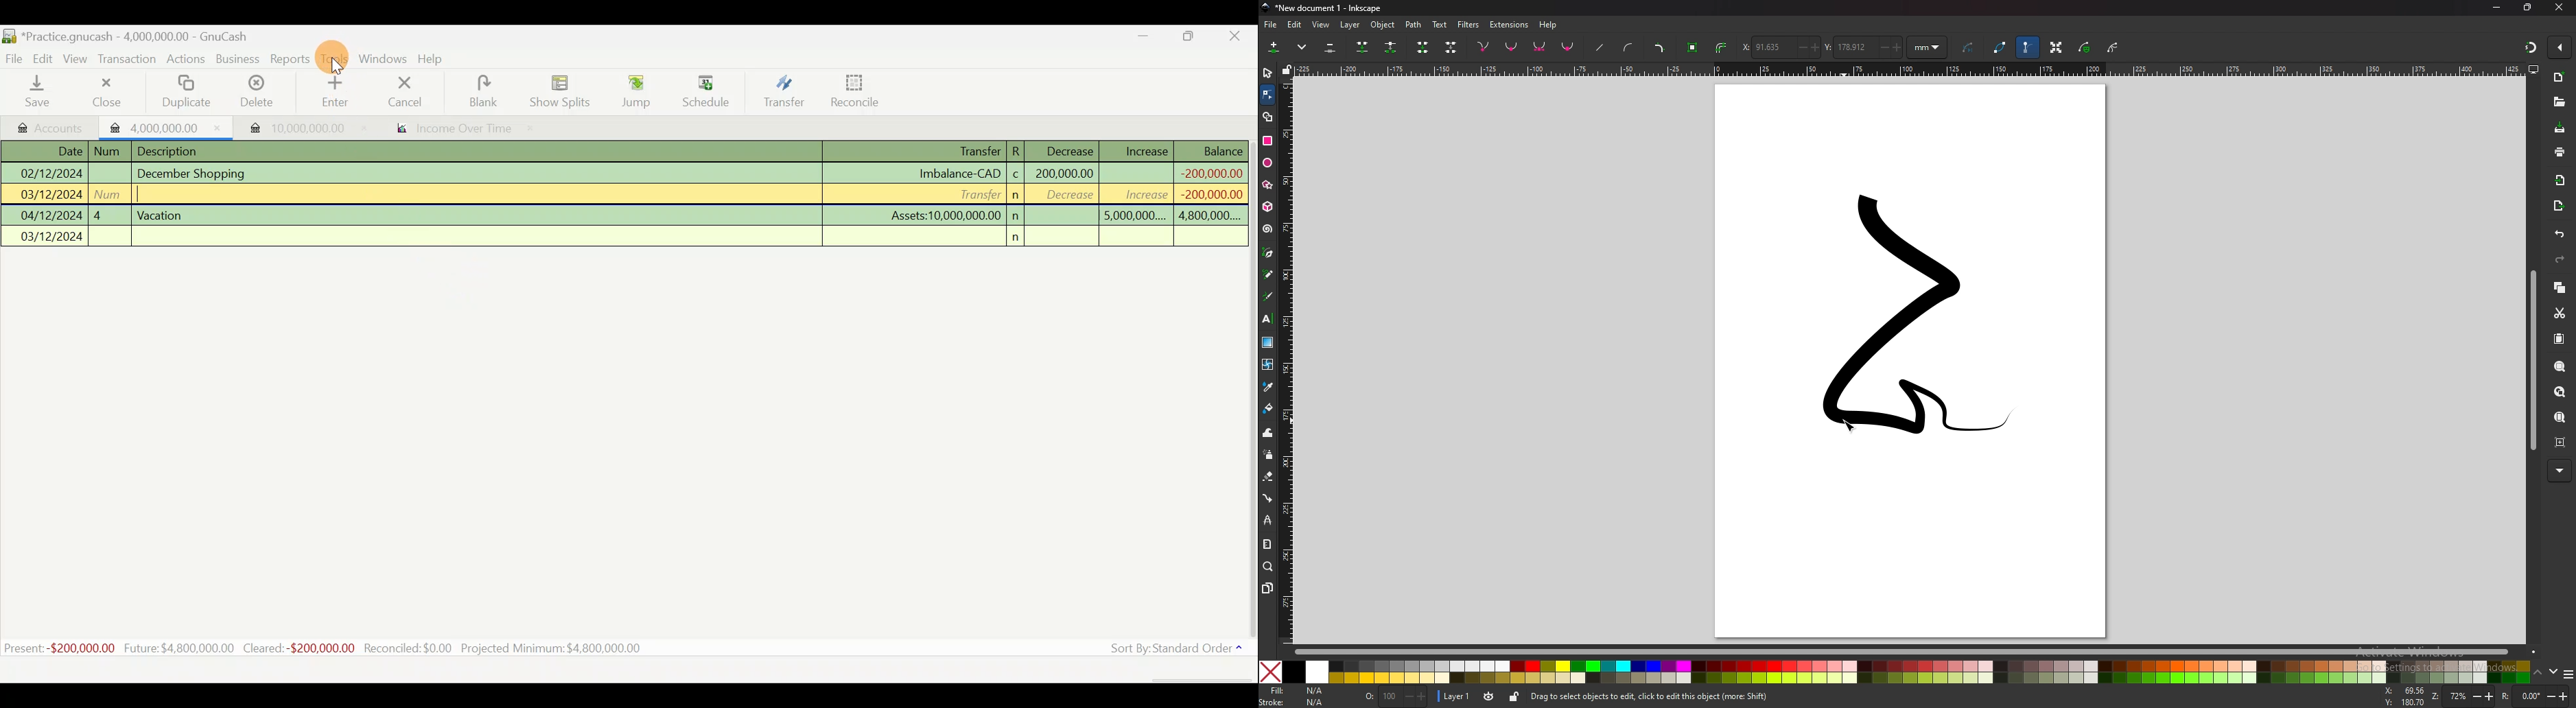  Describe the element at coordinates (1268, 274) in the screenshot. I see `pencil` at that location.